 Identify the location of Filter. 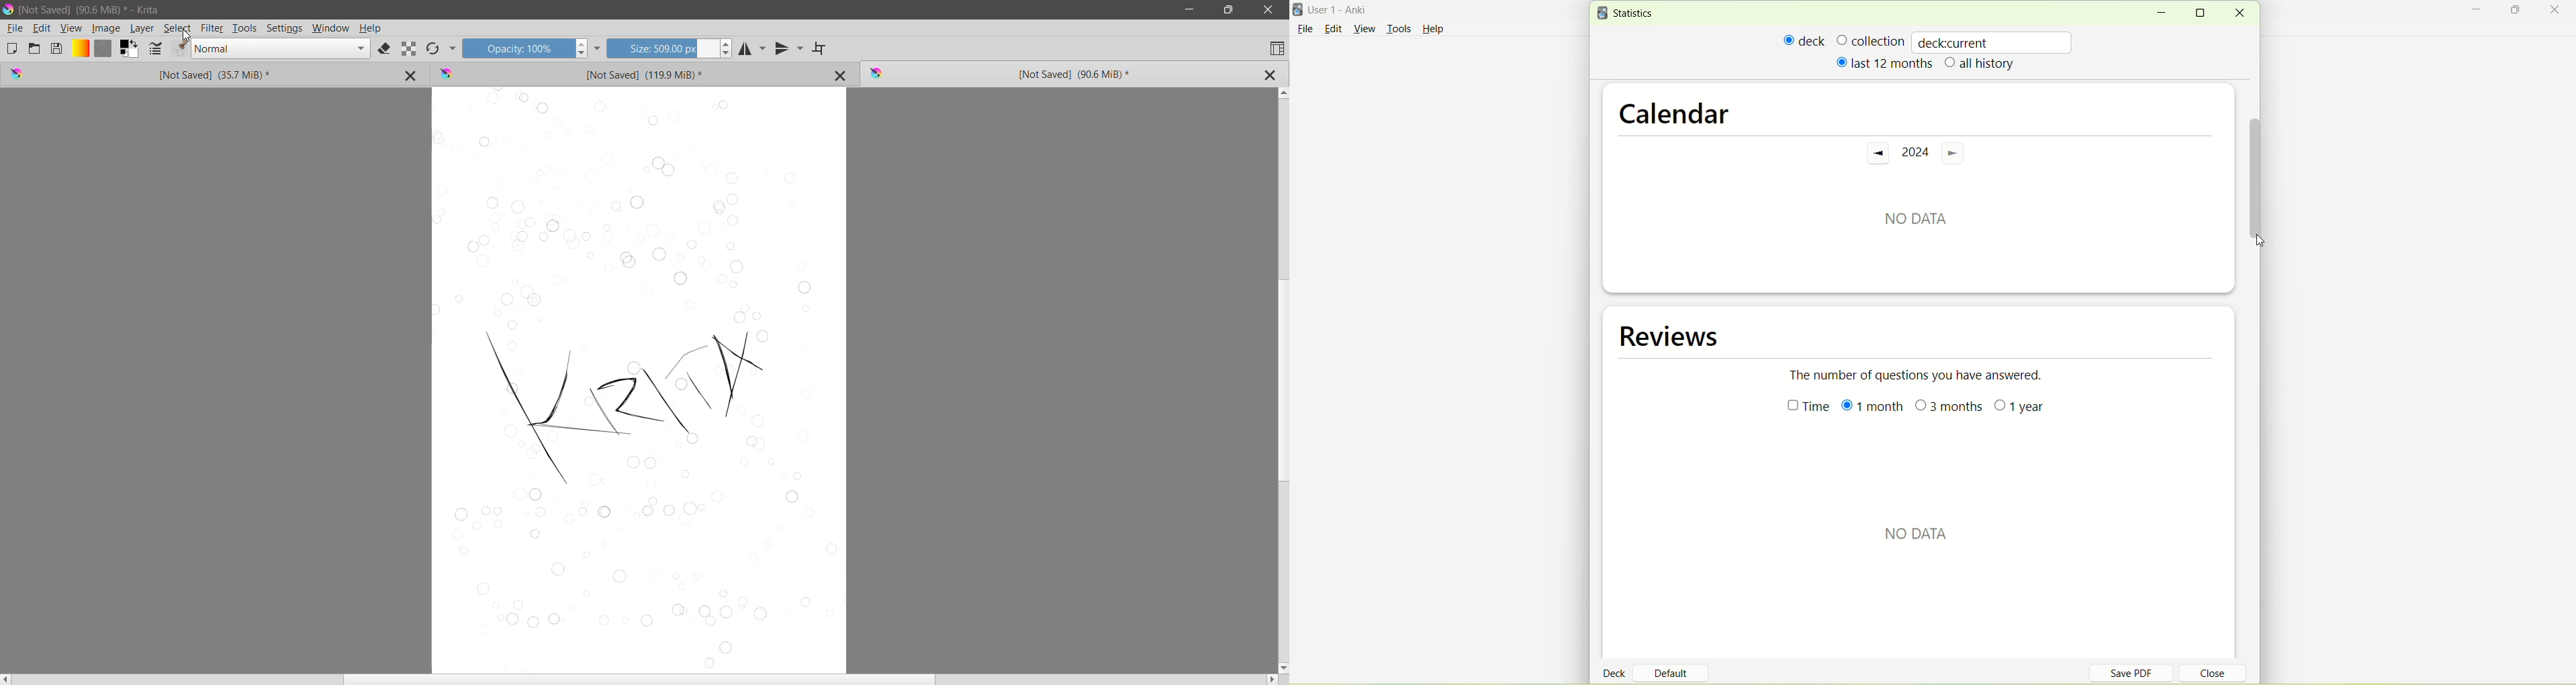
(212, 28).